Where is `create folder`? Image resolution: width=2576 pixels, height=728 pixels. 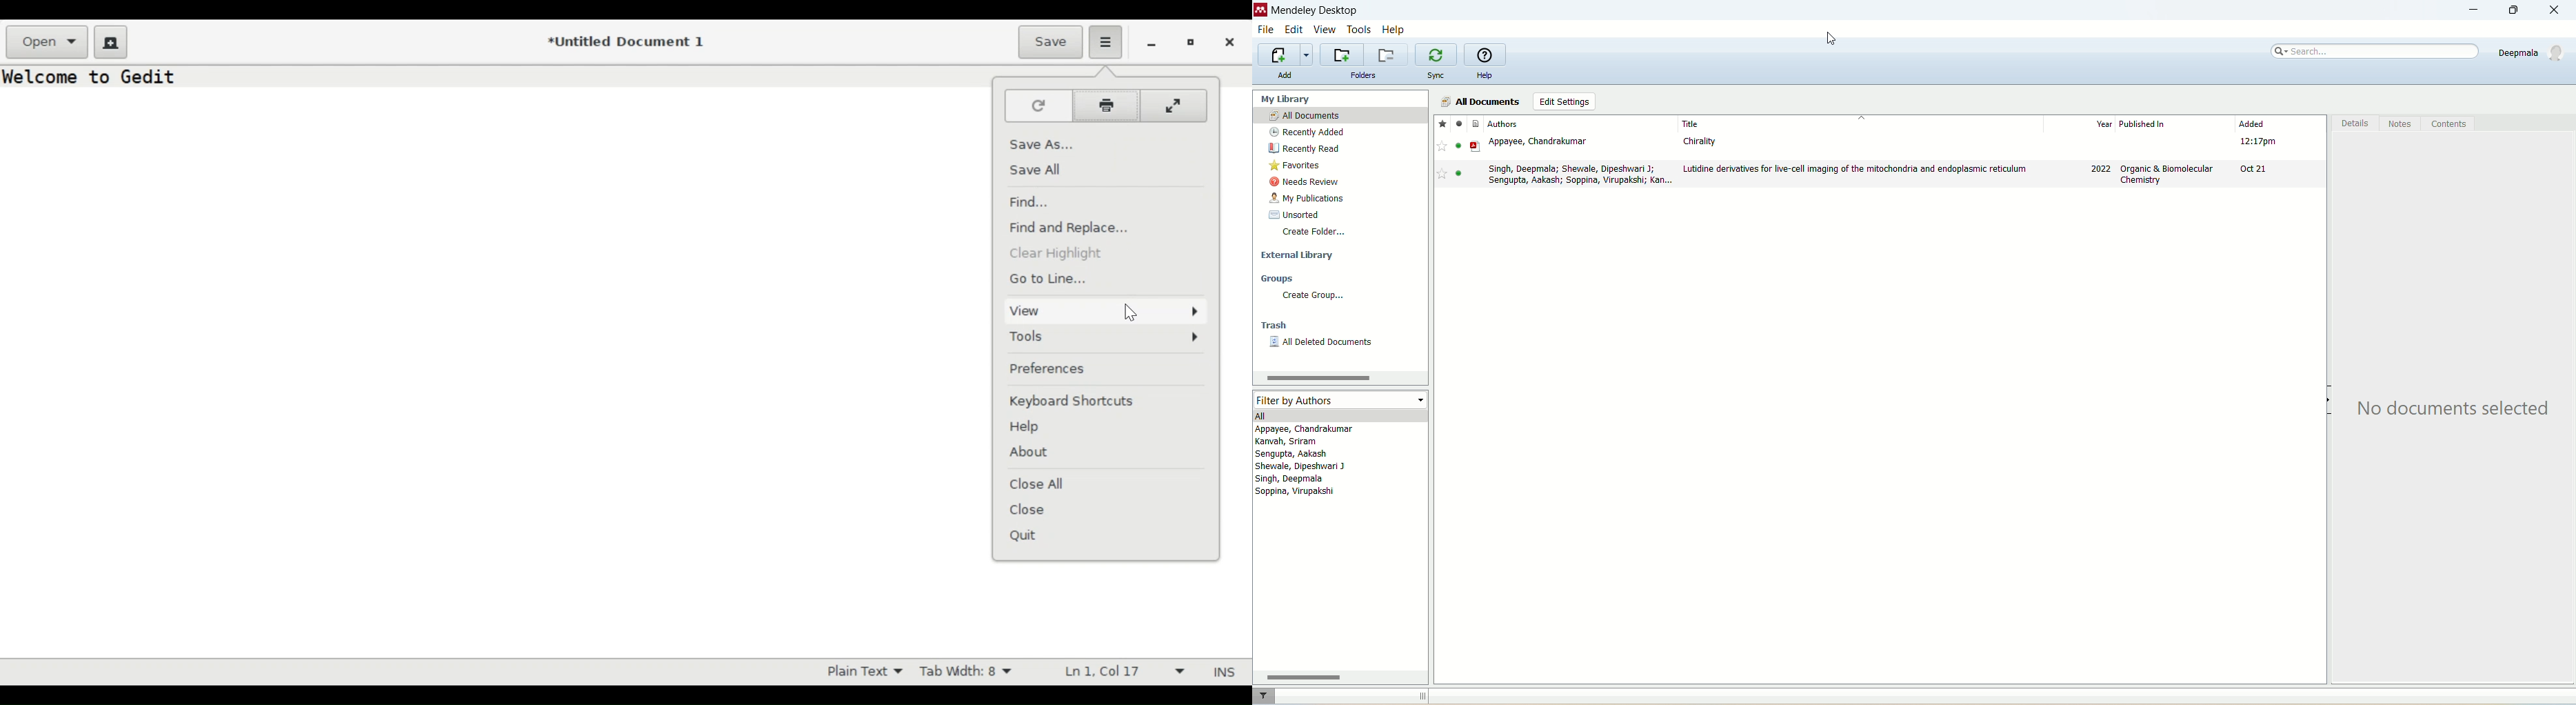
create folder is located at coordinates (1317, 232).